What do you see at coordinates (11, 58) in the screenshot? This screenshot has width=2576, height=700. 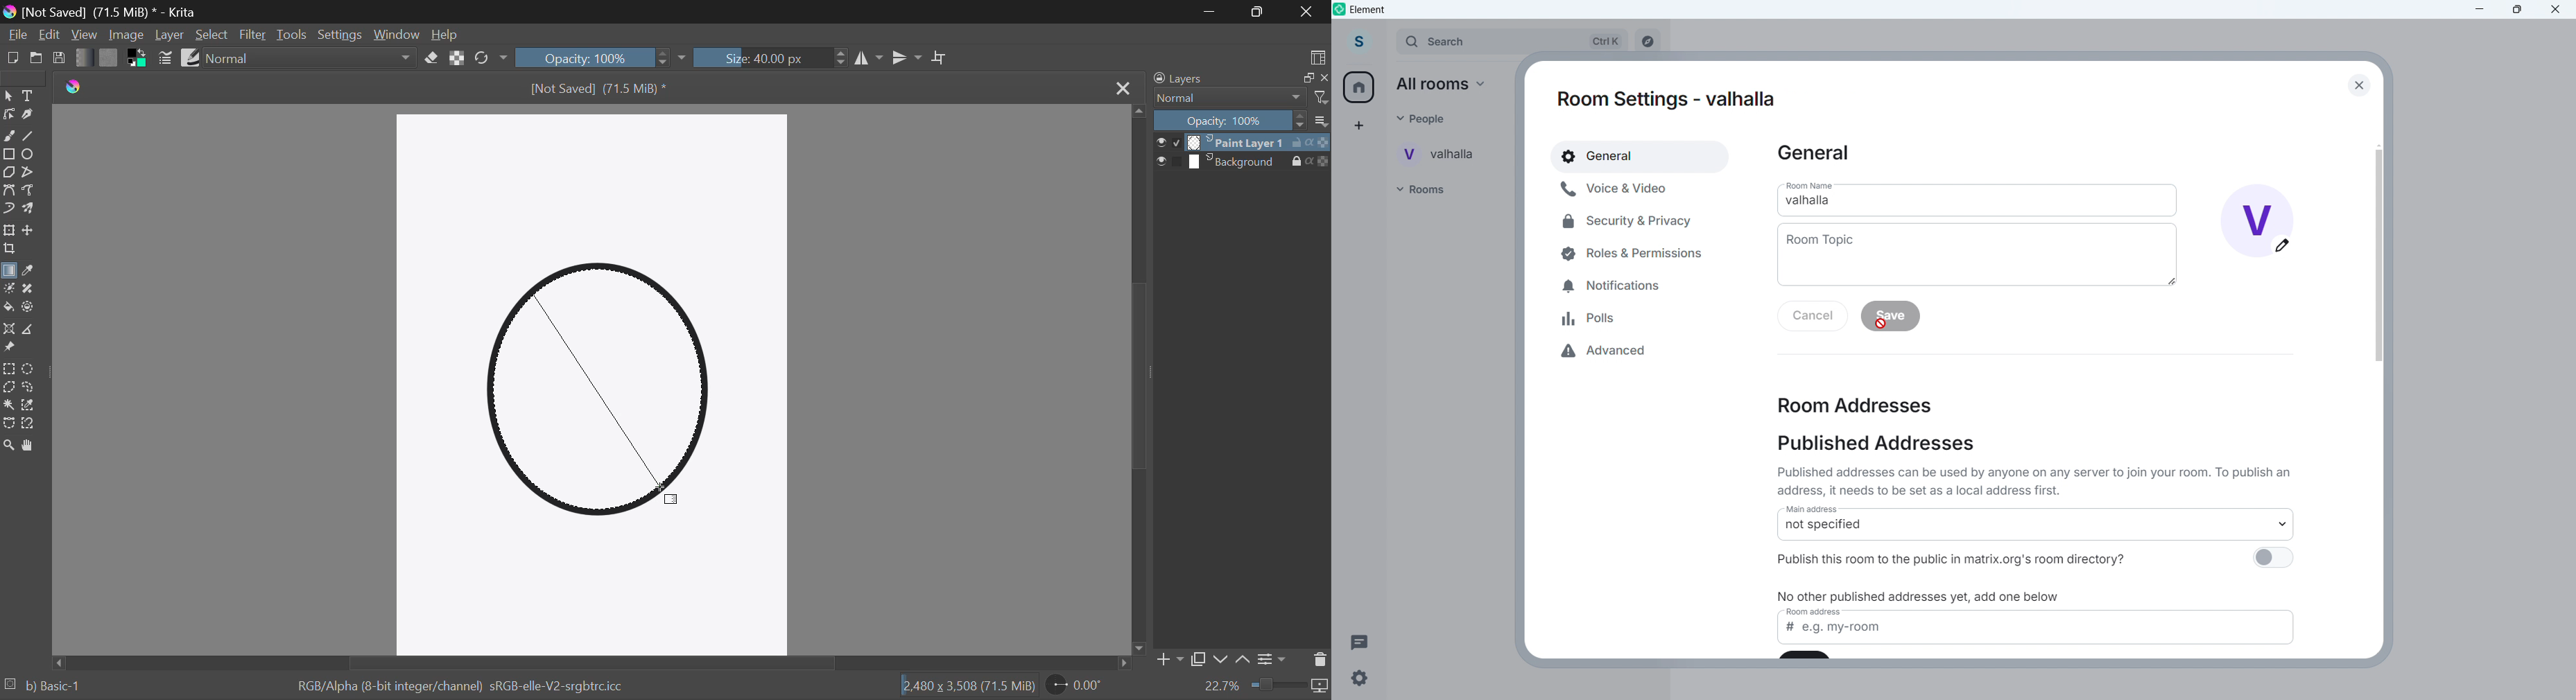 I see `New` at bounding box center [11, 58].